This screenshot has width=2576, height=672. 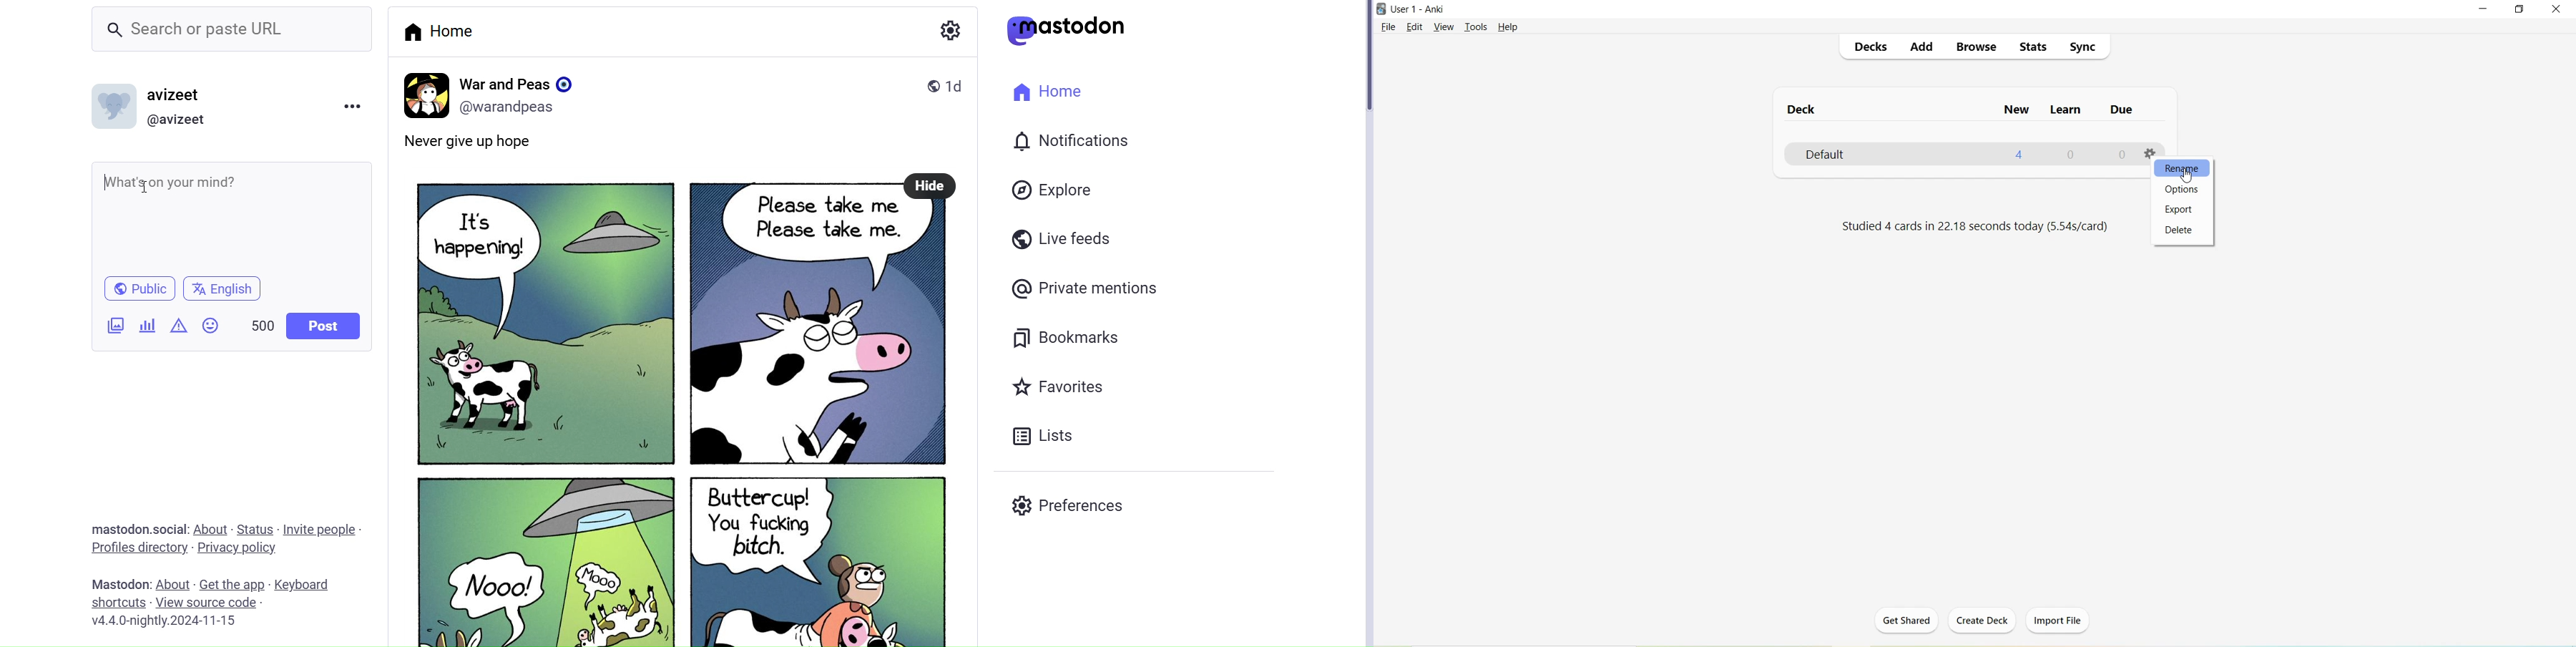 I want to click on About, so click(x=172, y=576).